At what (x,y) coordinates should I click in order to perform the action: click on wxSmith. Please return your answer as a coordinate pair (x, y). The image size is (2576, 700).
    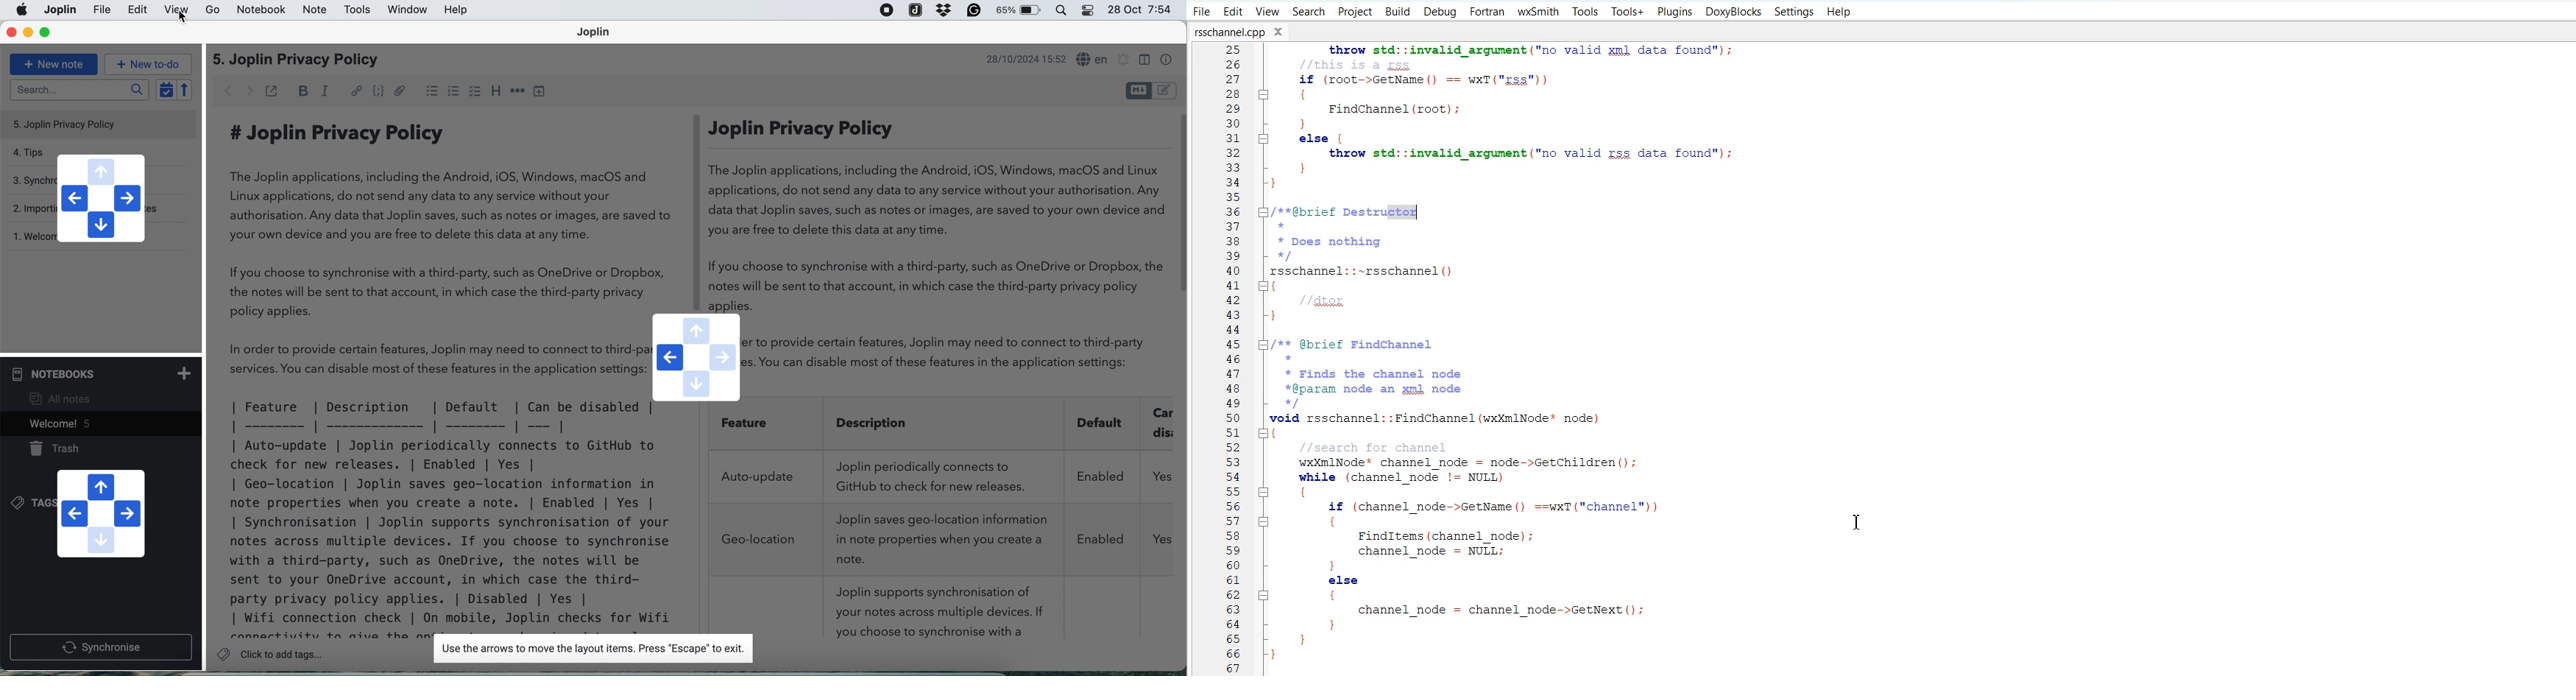
    Looking at the image, I should click on (1538, 11).